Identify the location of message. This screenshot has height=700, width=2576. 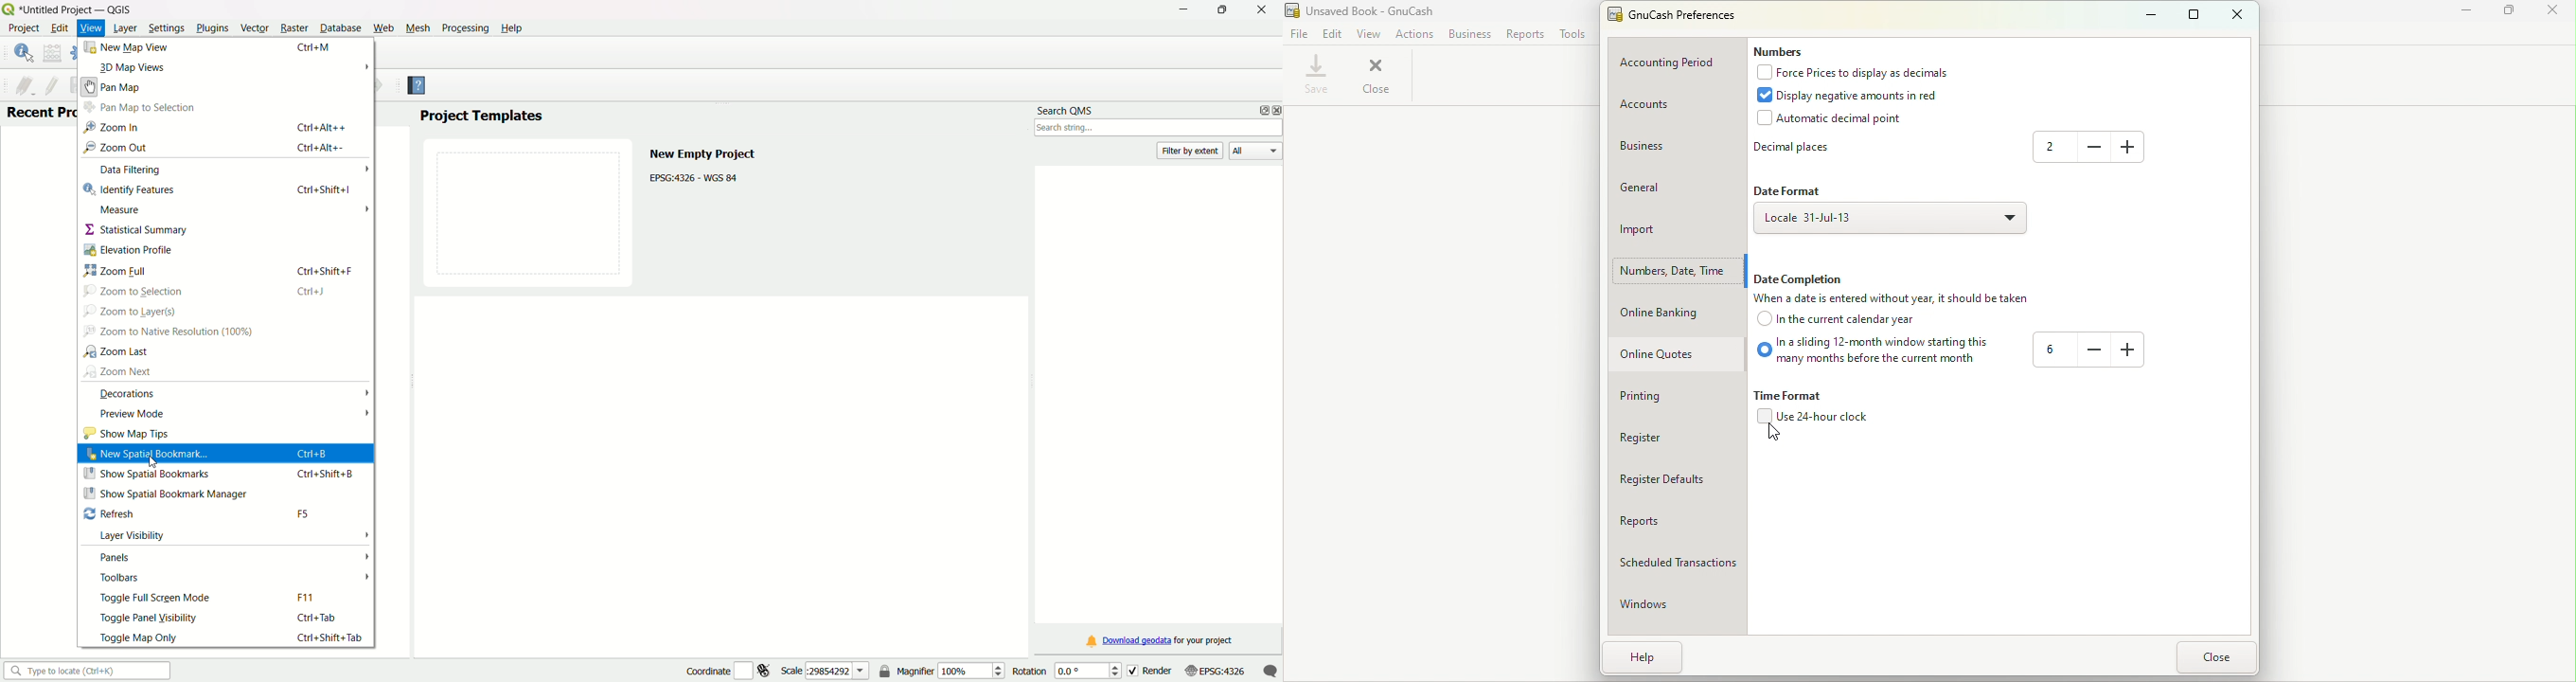
(1270, 670).